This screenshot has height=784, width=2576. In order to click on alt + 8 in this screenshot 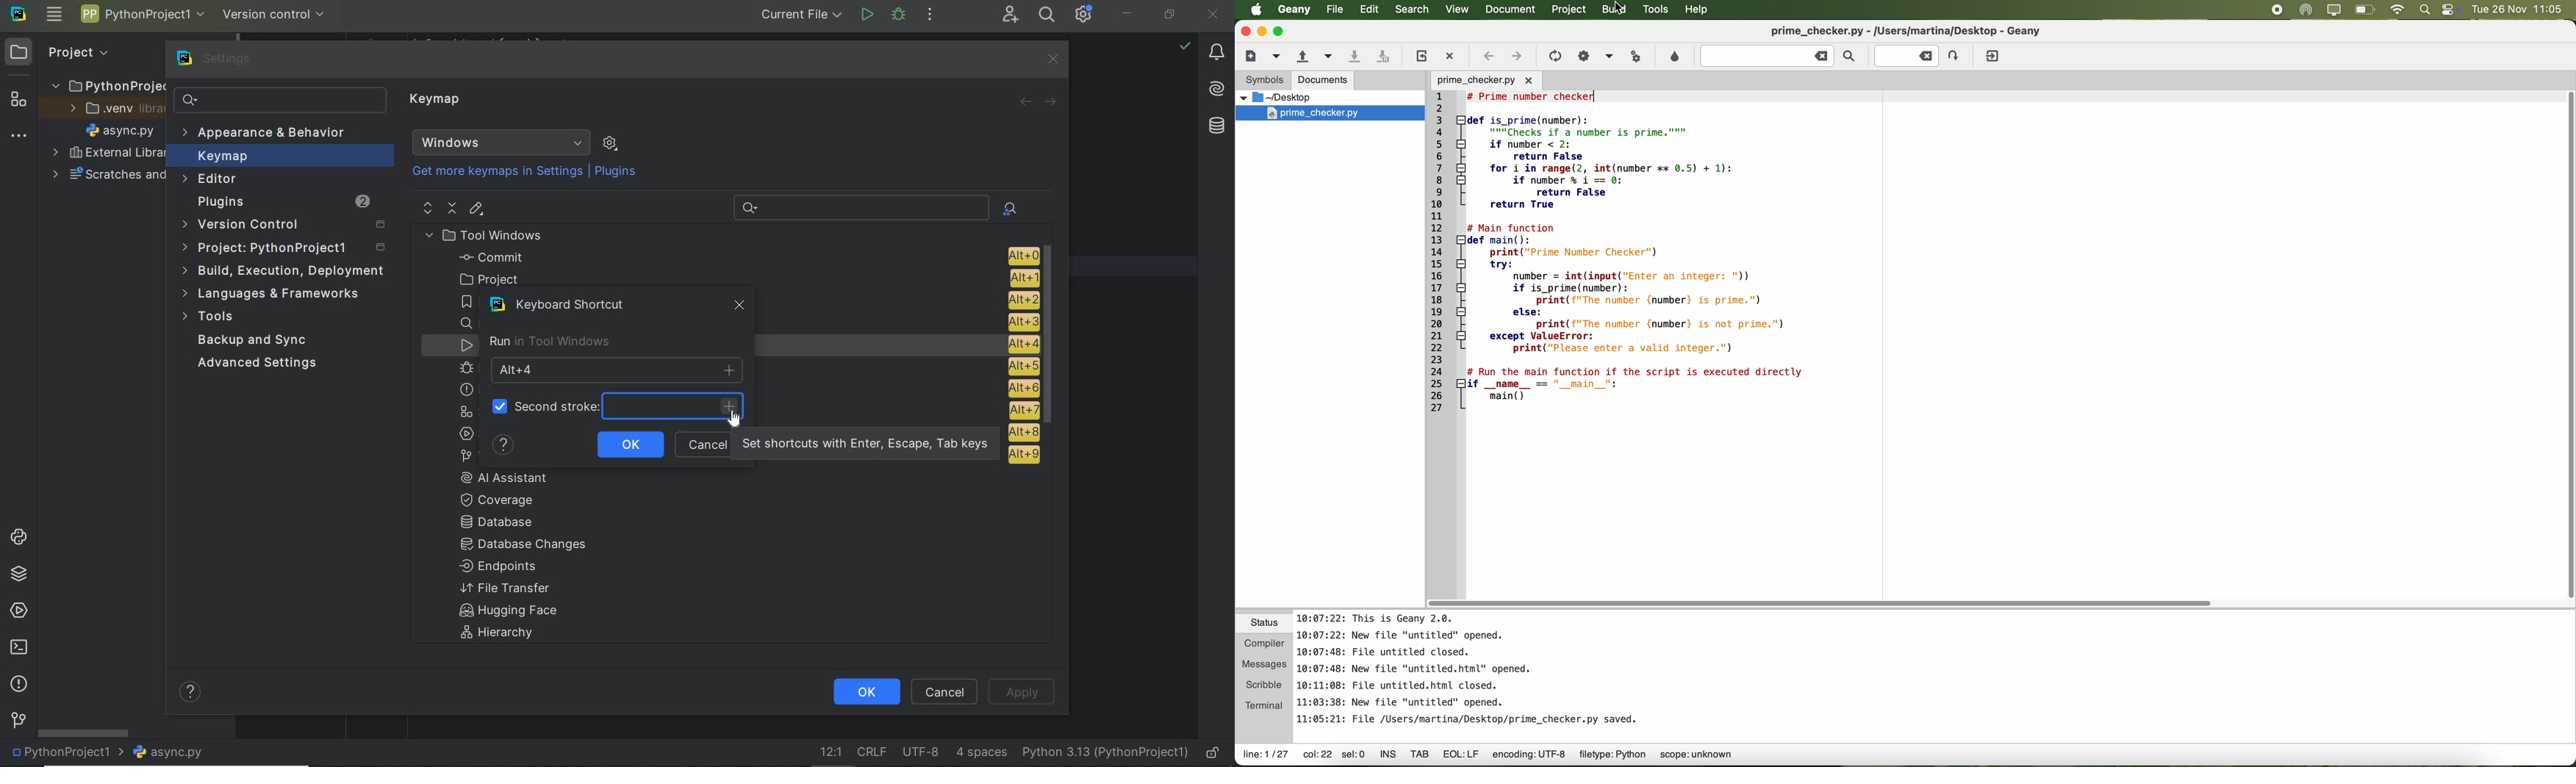, I will do `click(1022, 432)`.